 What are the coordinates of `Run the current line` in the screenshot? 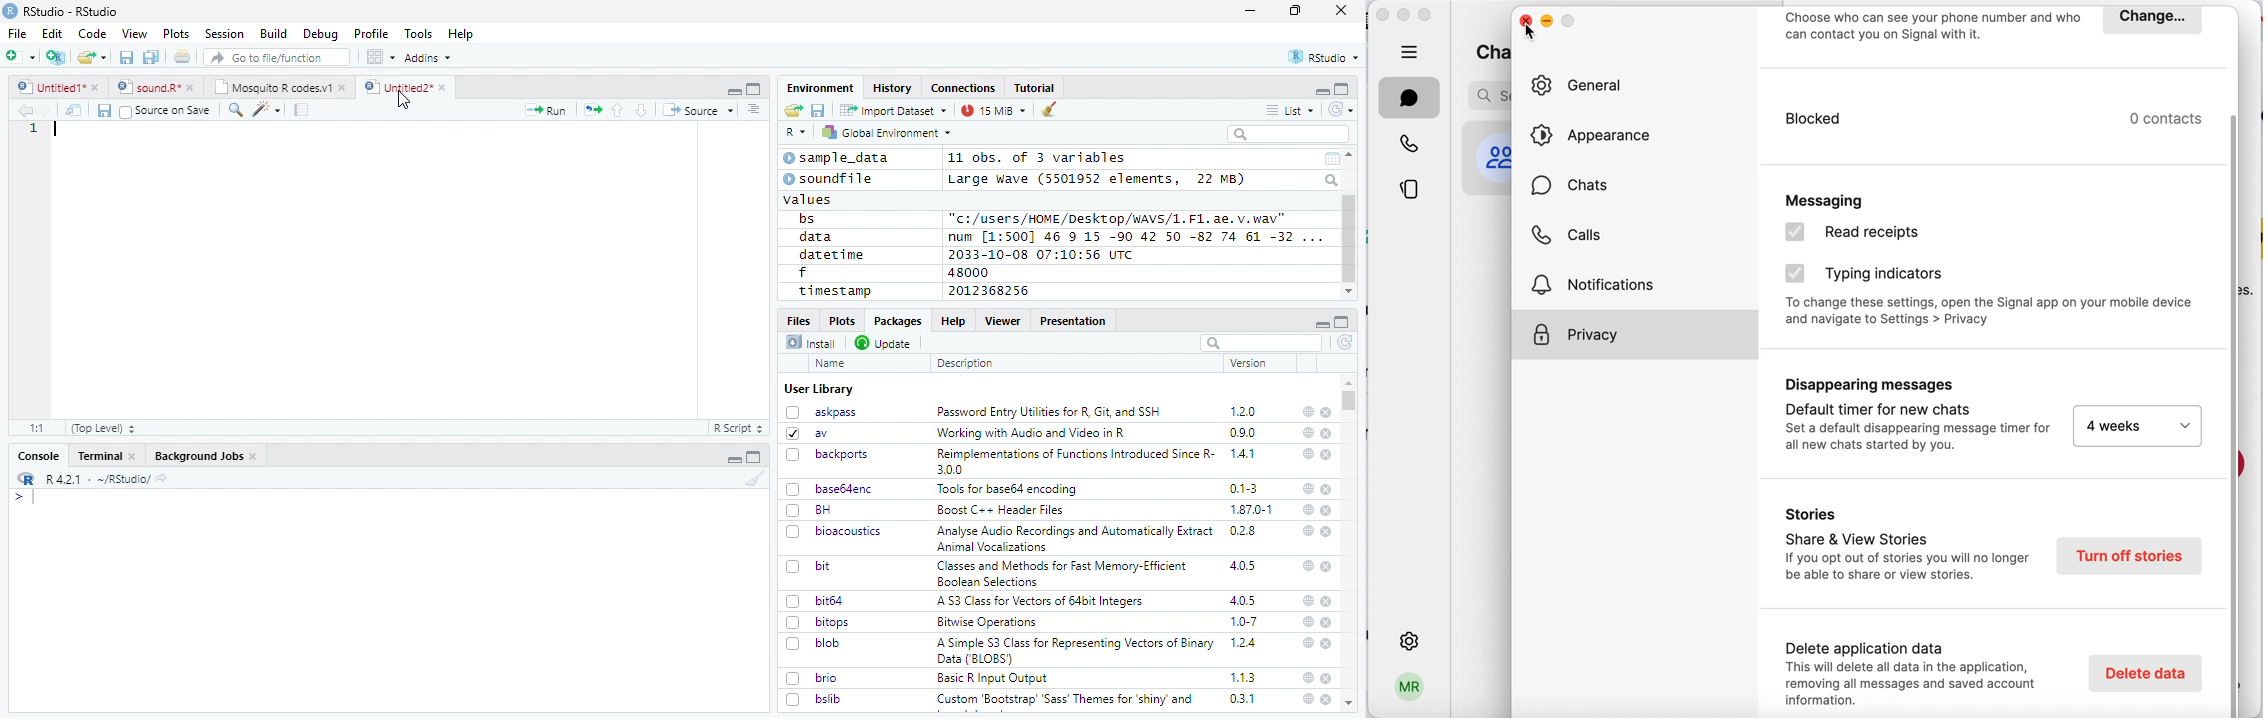 It's located at (546, 110).